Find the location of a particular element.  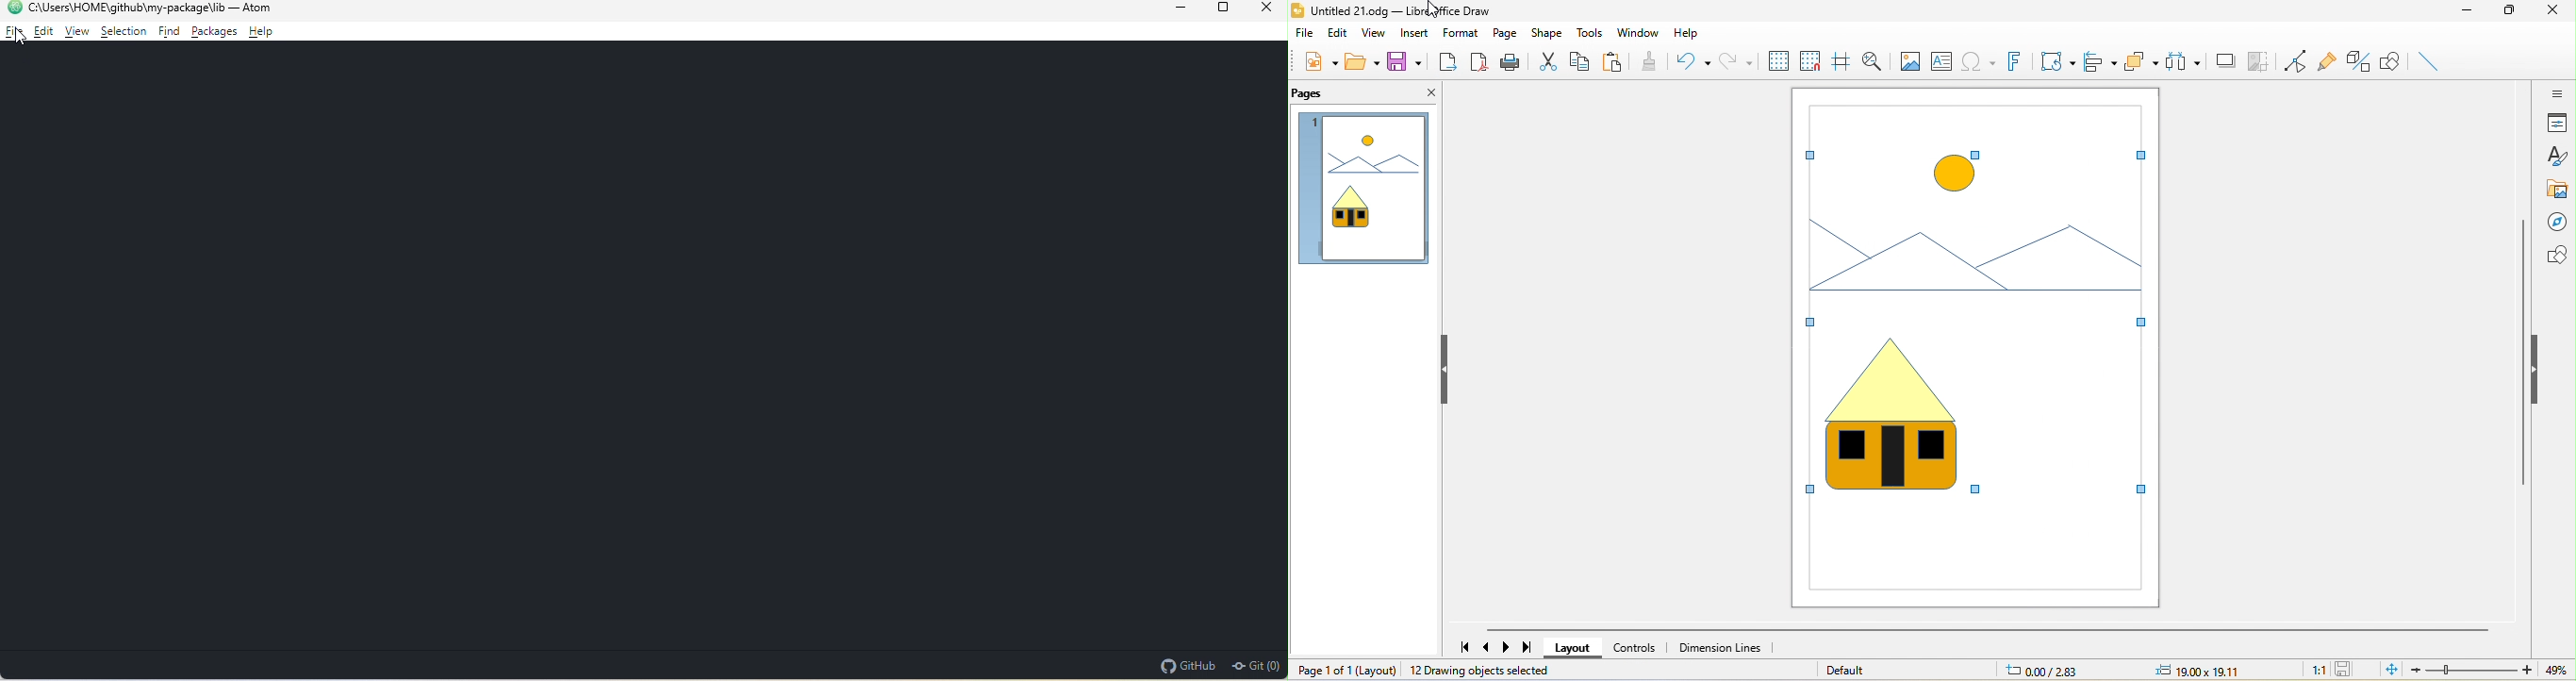

view is located at coordinates (76, 34).